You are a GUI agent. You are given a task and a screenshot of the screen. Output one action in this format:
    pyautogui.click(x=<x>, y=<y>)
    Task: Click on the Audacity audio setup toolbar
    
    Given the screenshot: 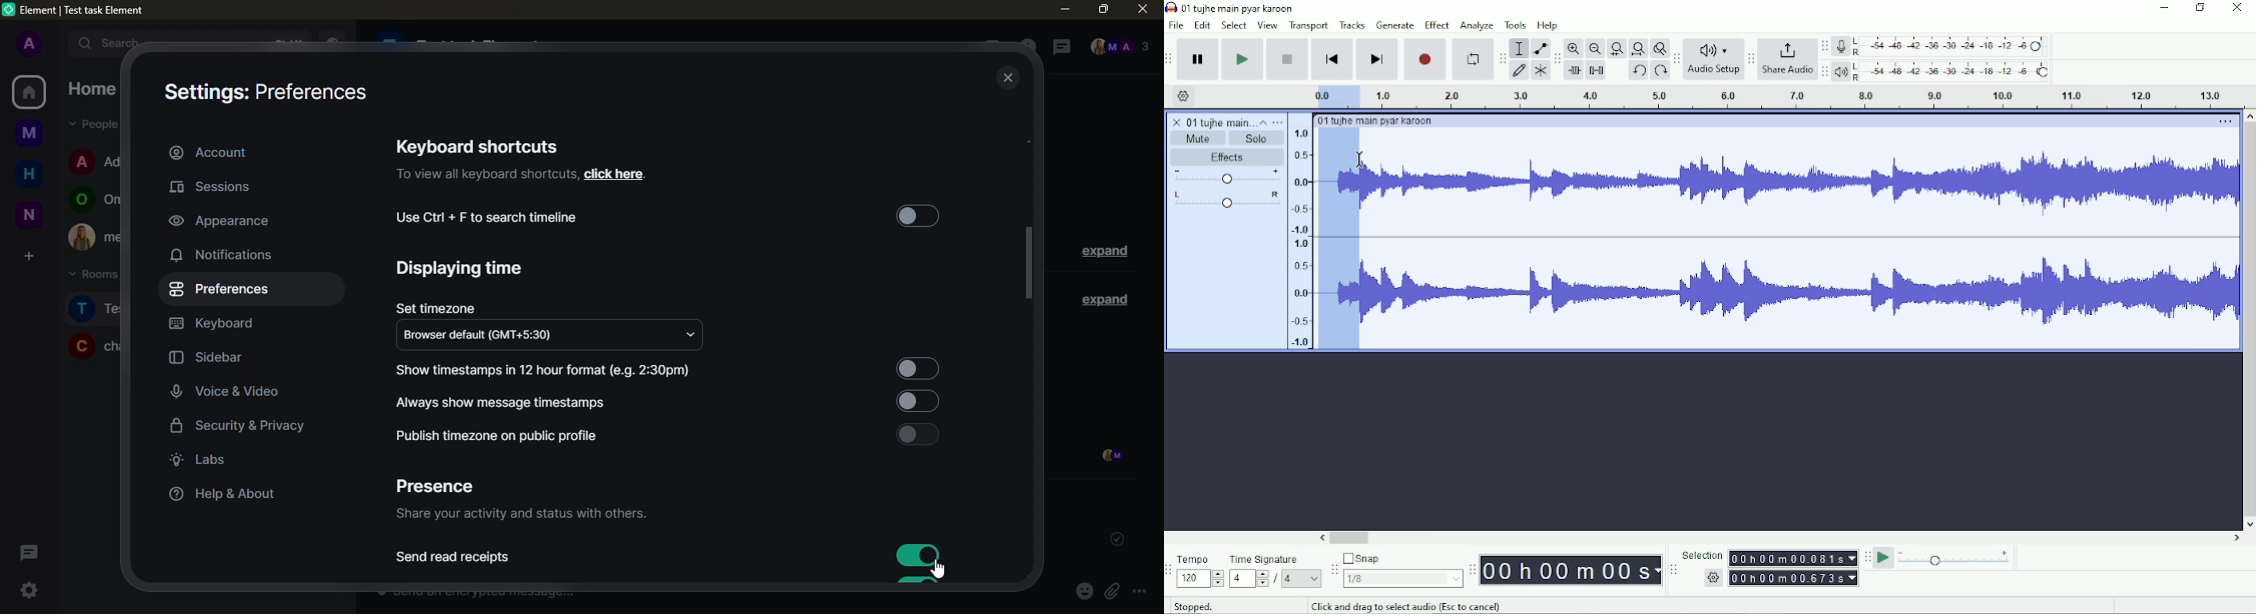 What is the action you would take?
    pyautogui.click(x=1676, y=59)
    